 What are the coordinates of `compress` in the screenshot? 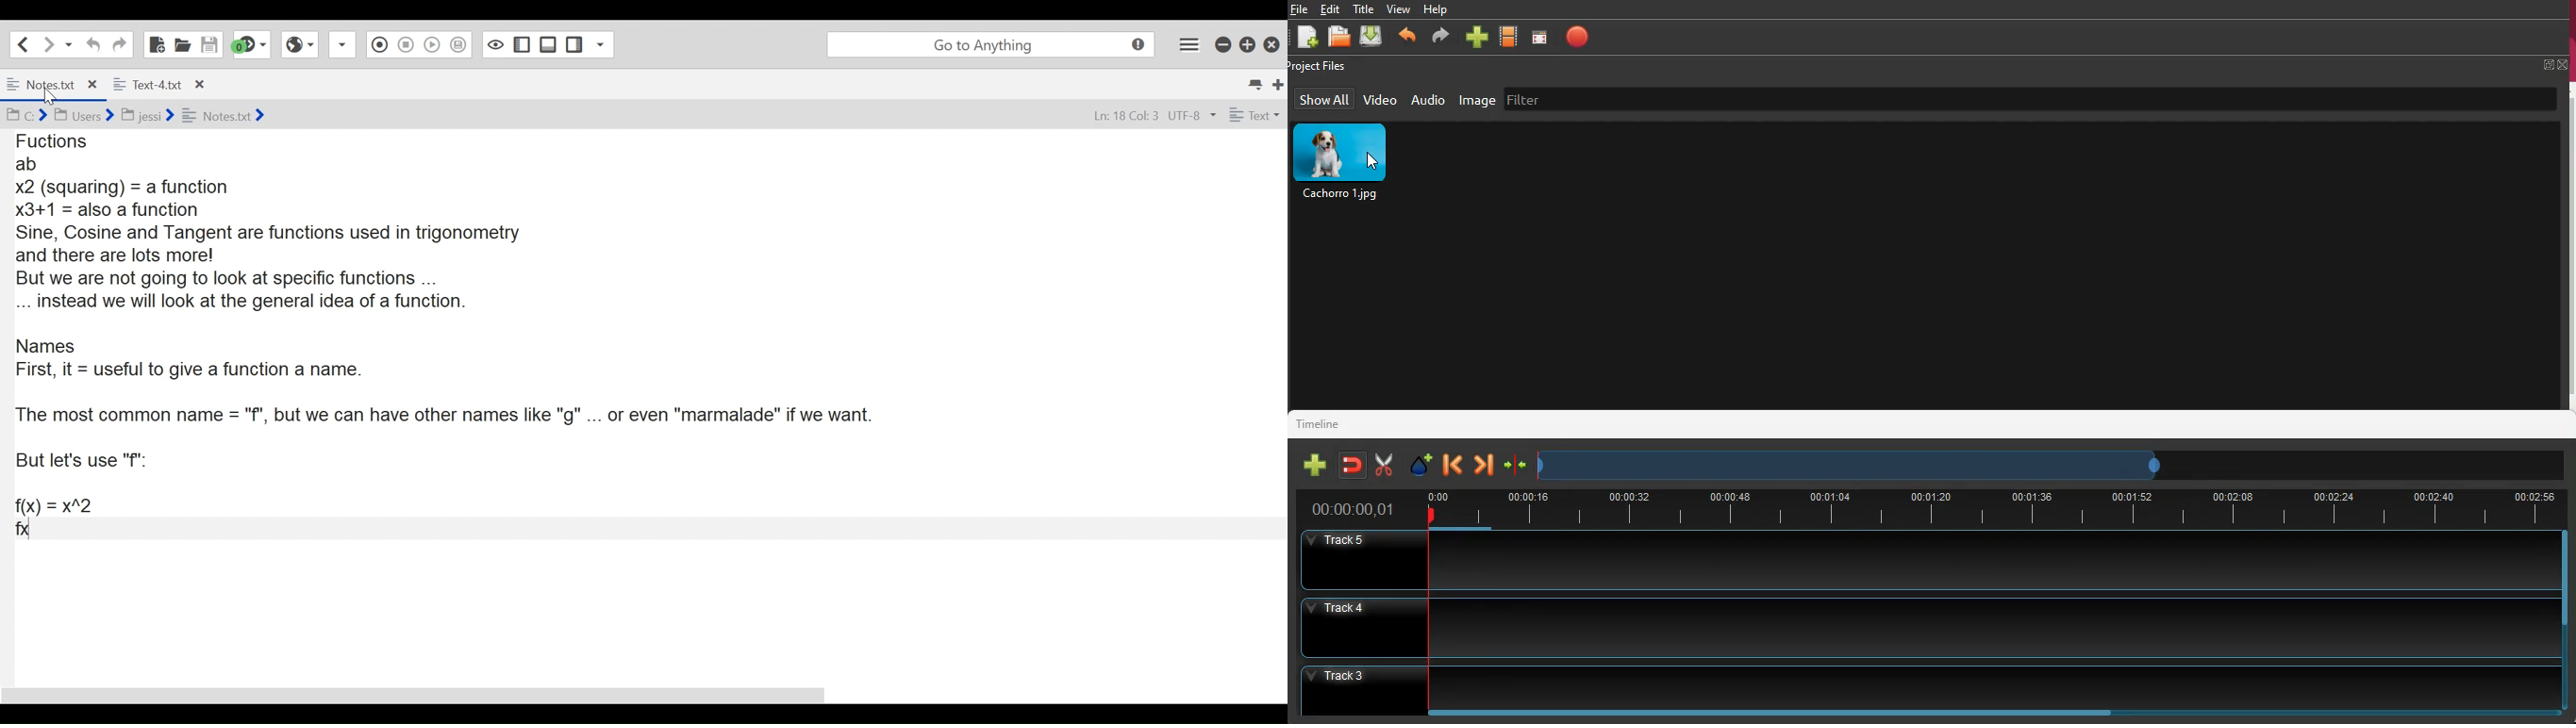 It's located at (1515, 468).